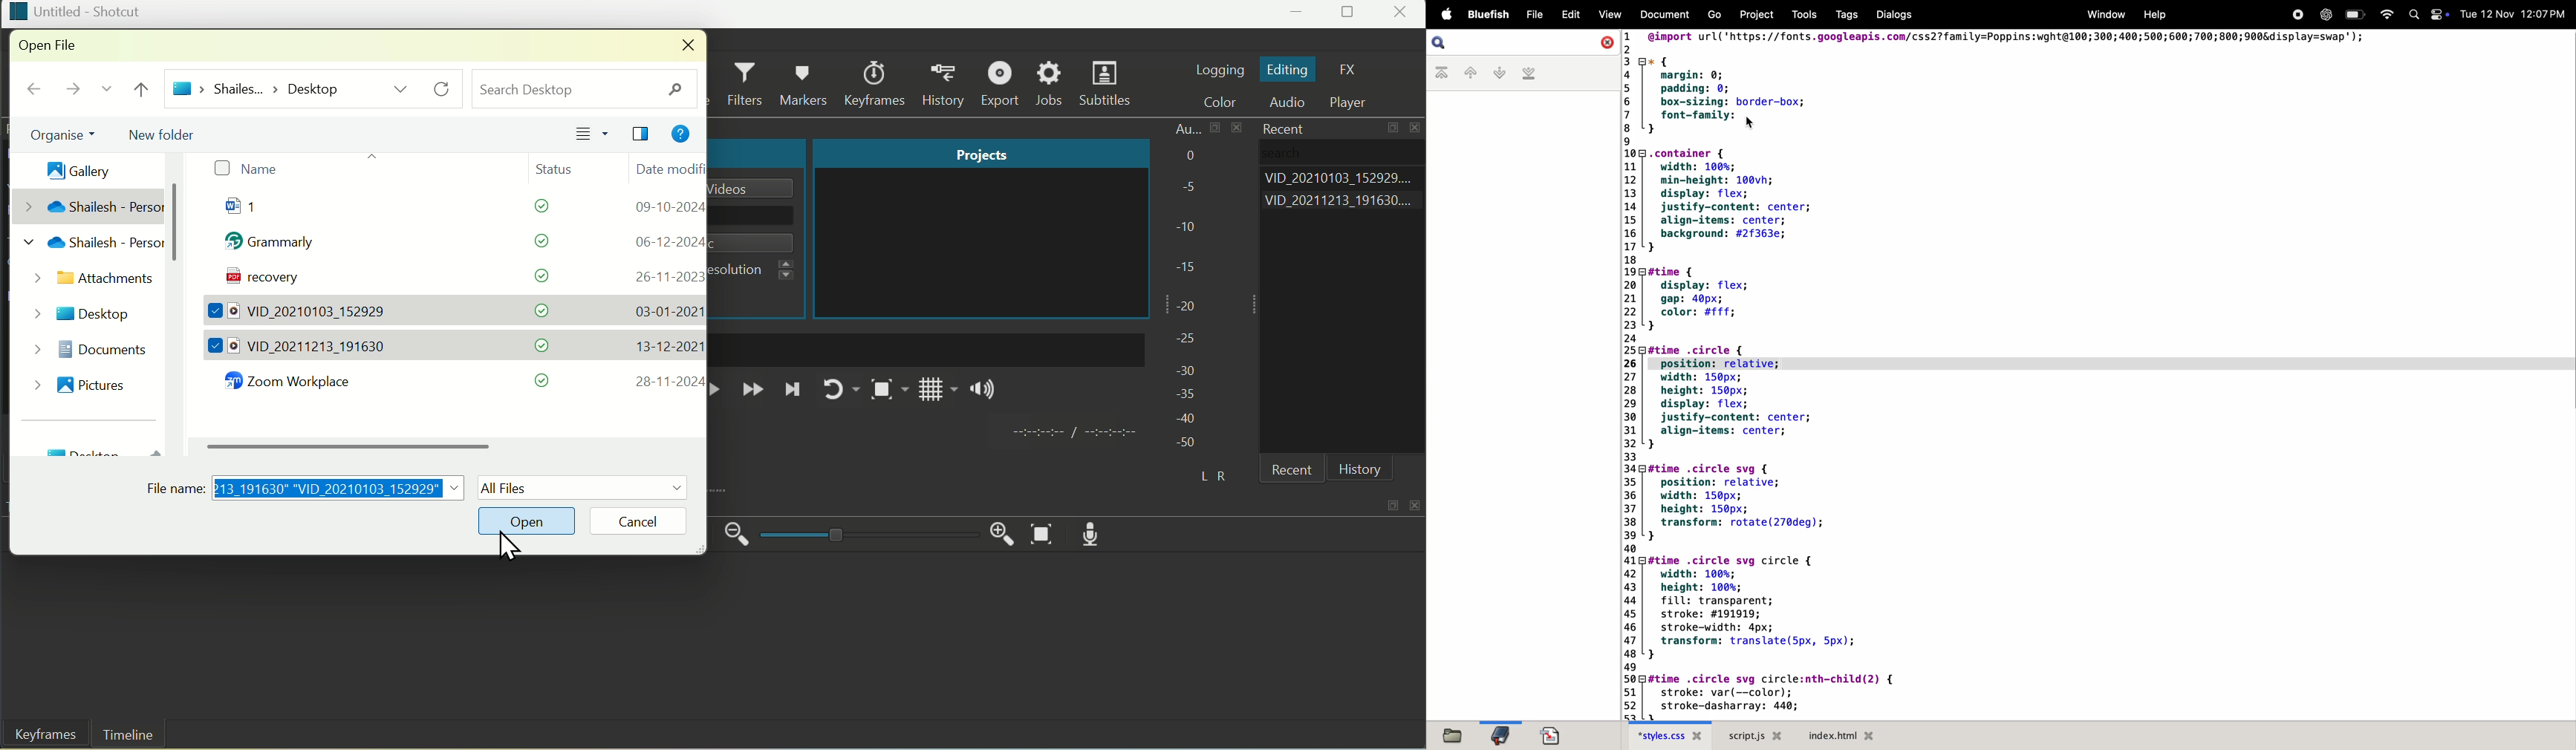 The image size is (2576, 756). What do you see at coordinates (355, 445) in the screenshot?
I see `scrollbar` at bounding box center [355, 445].